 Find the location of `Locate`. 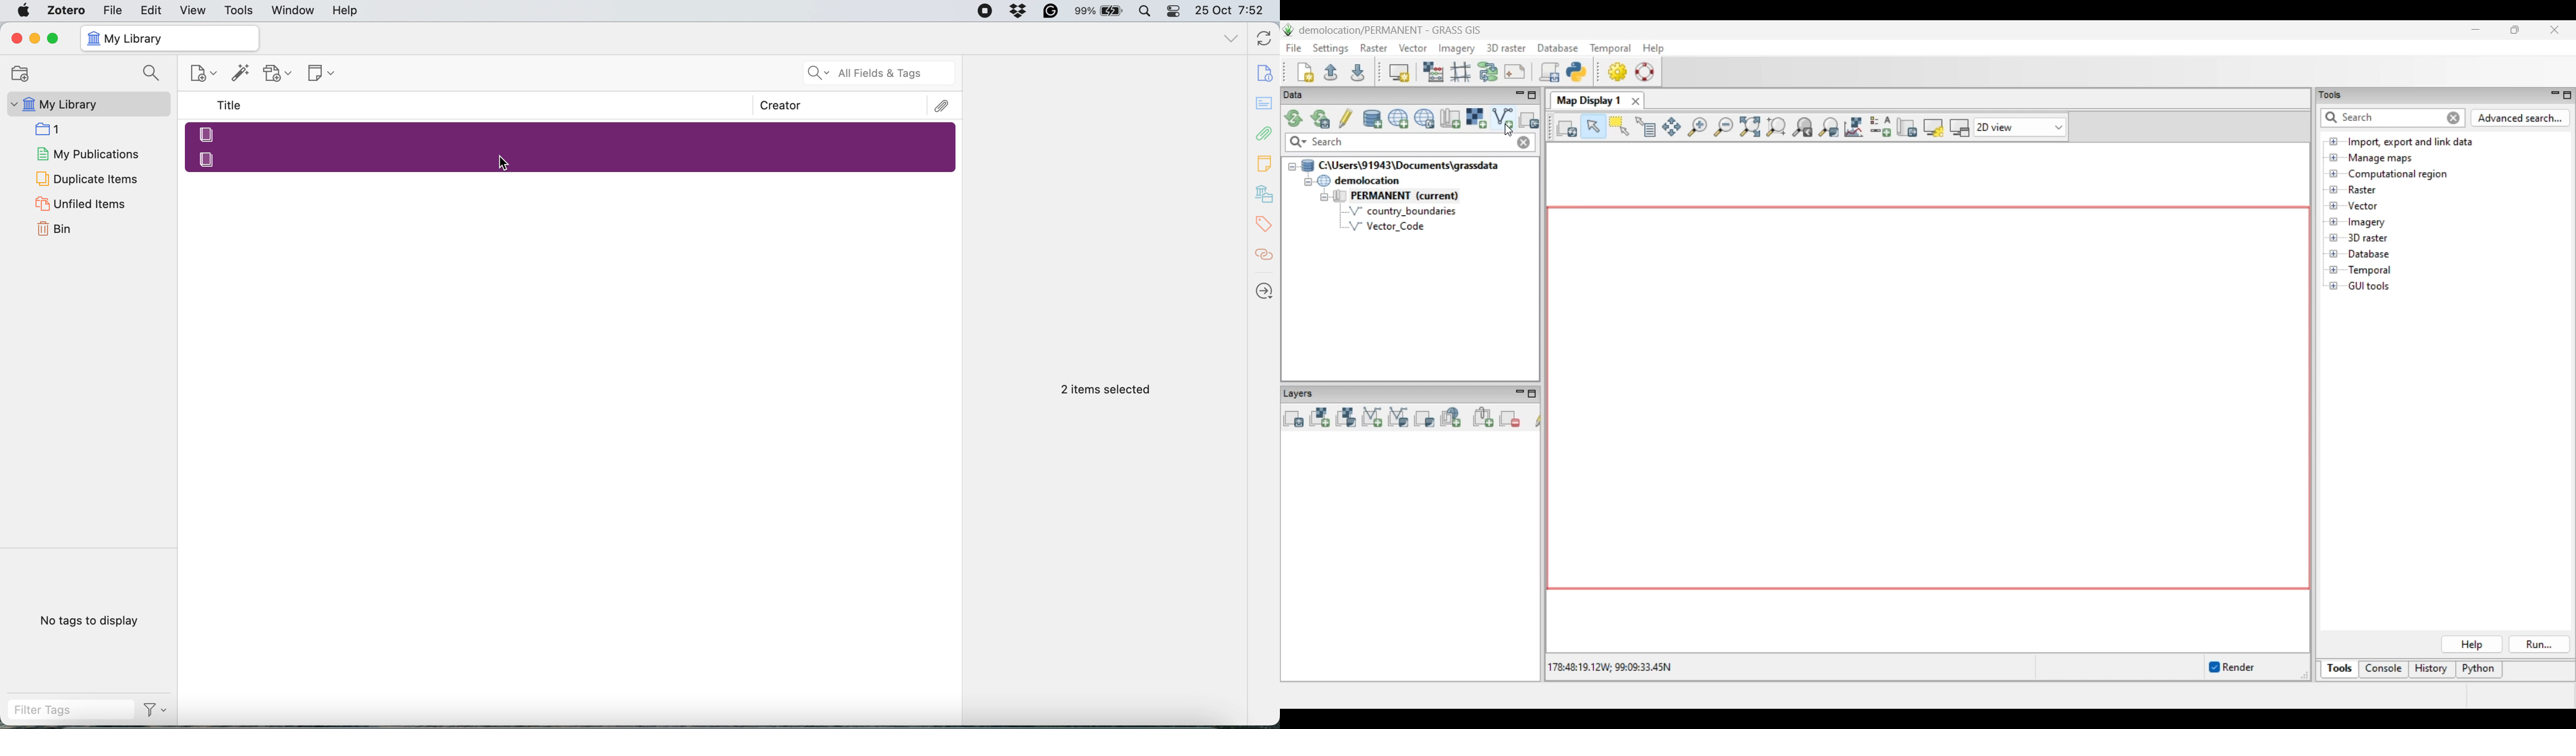

Locate is located at coordinates (1265, 291).